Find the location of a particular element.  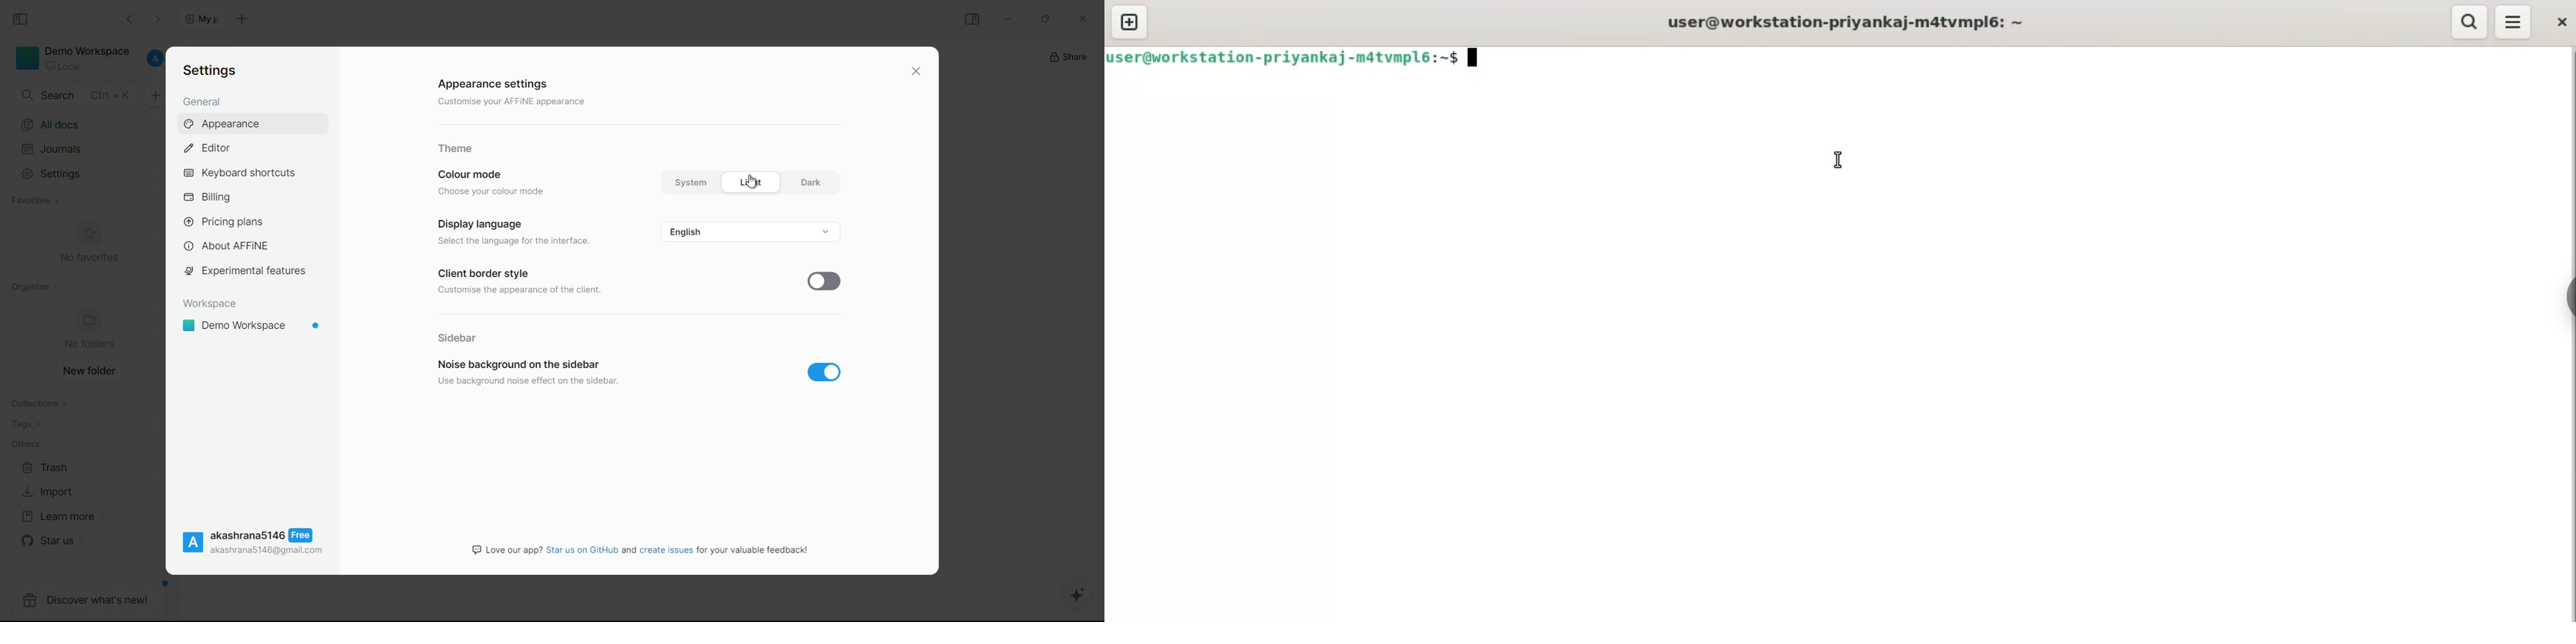

Choose your colour mode is located at coordinates (494, 191).